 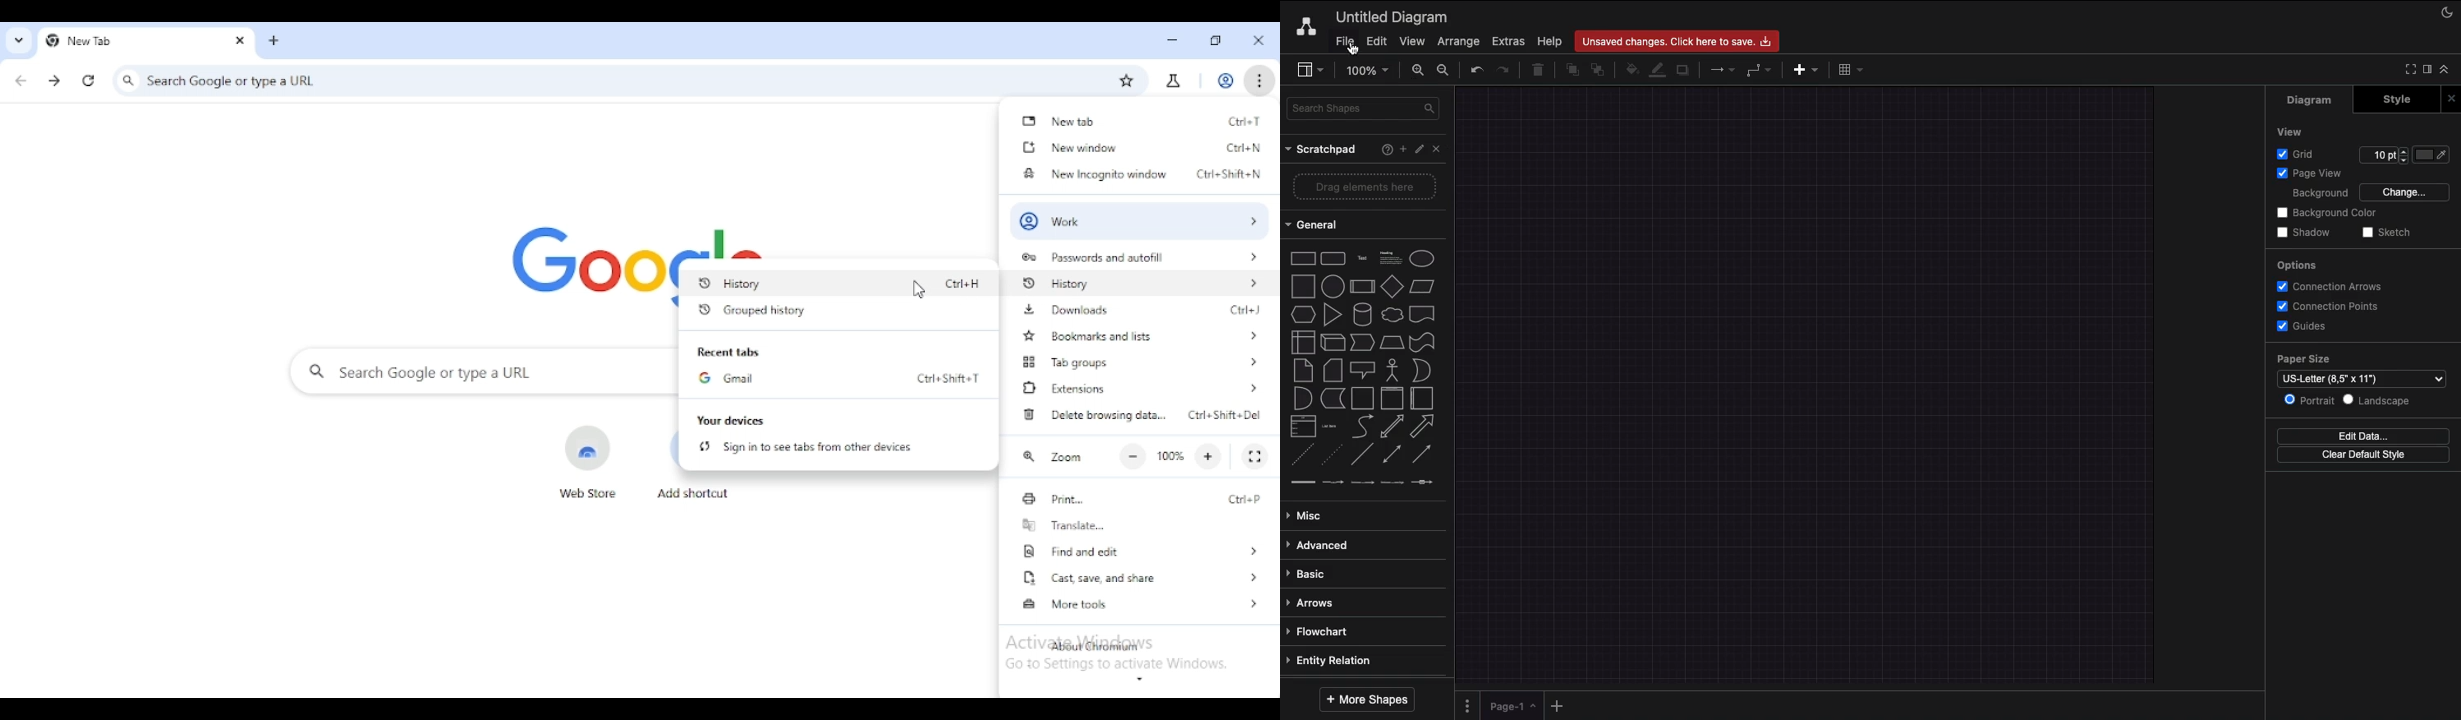 I want to click on Cylinder, so click(x=1362, y=315).